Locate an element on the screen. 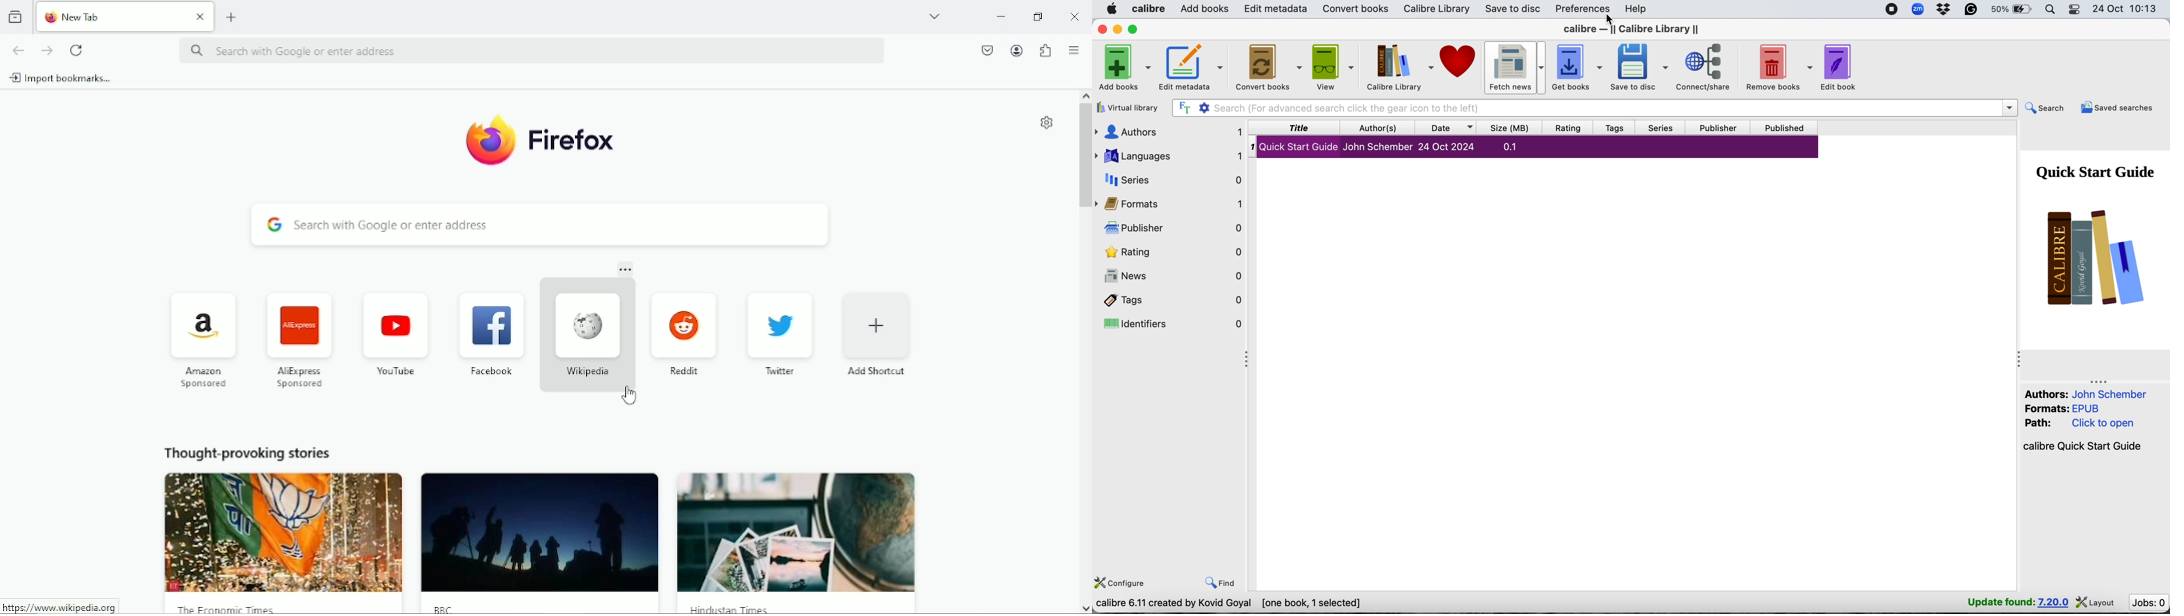 The width and height of the screenshot is (2184, 616). account is located at coordinates (1014, 50).